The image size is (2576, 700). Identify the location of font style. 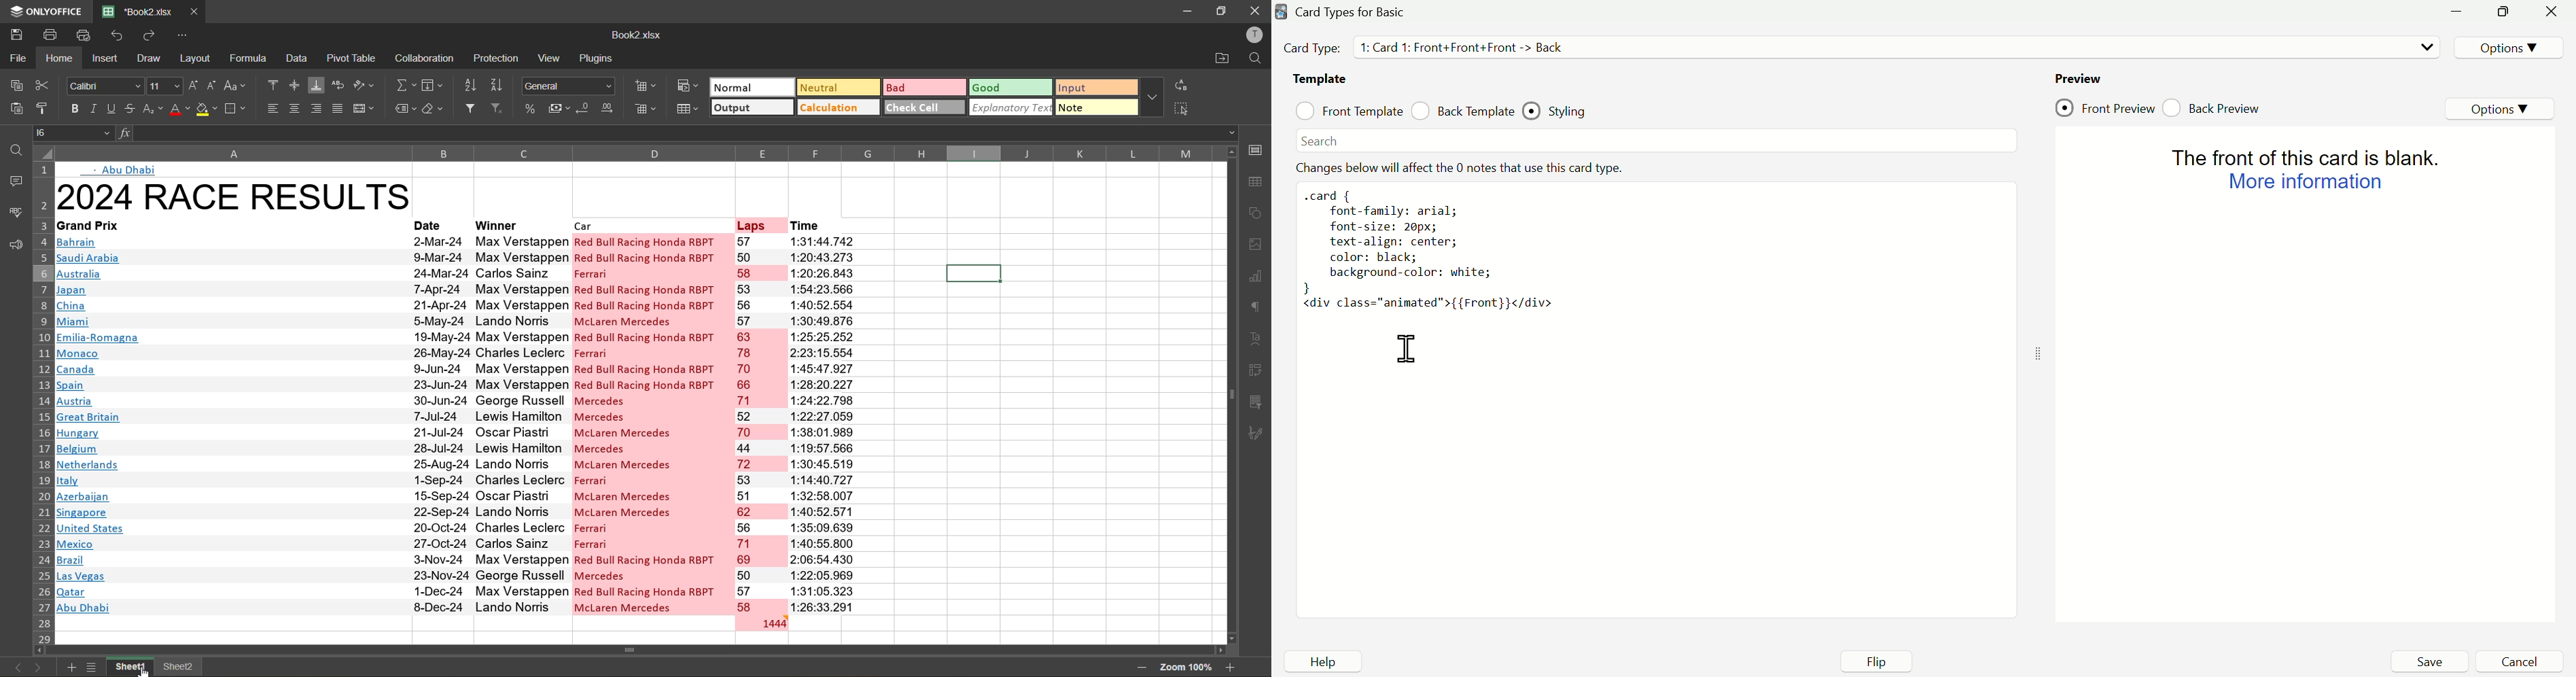
(103, 84).